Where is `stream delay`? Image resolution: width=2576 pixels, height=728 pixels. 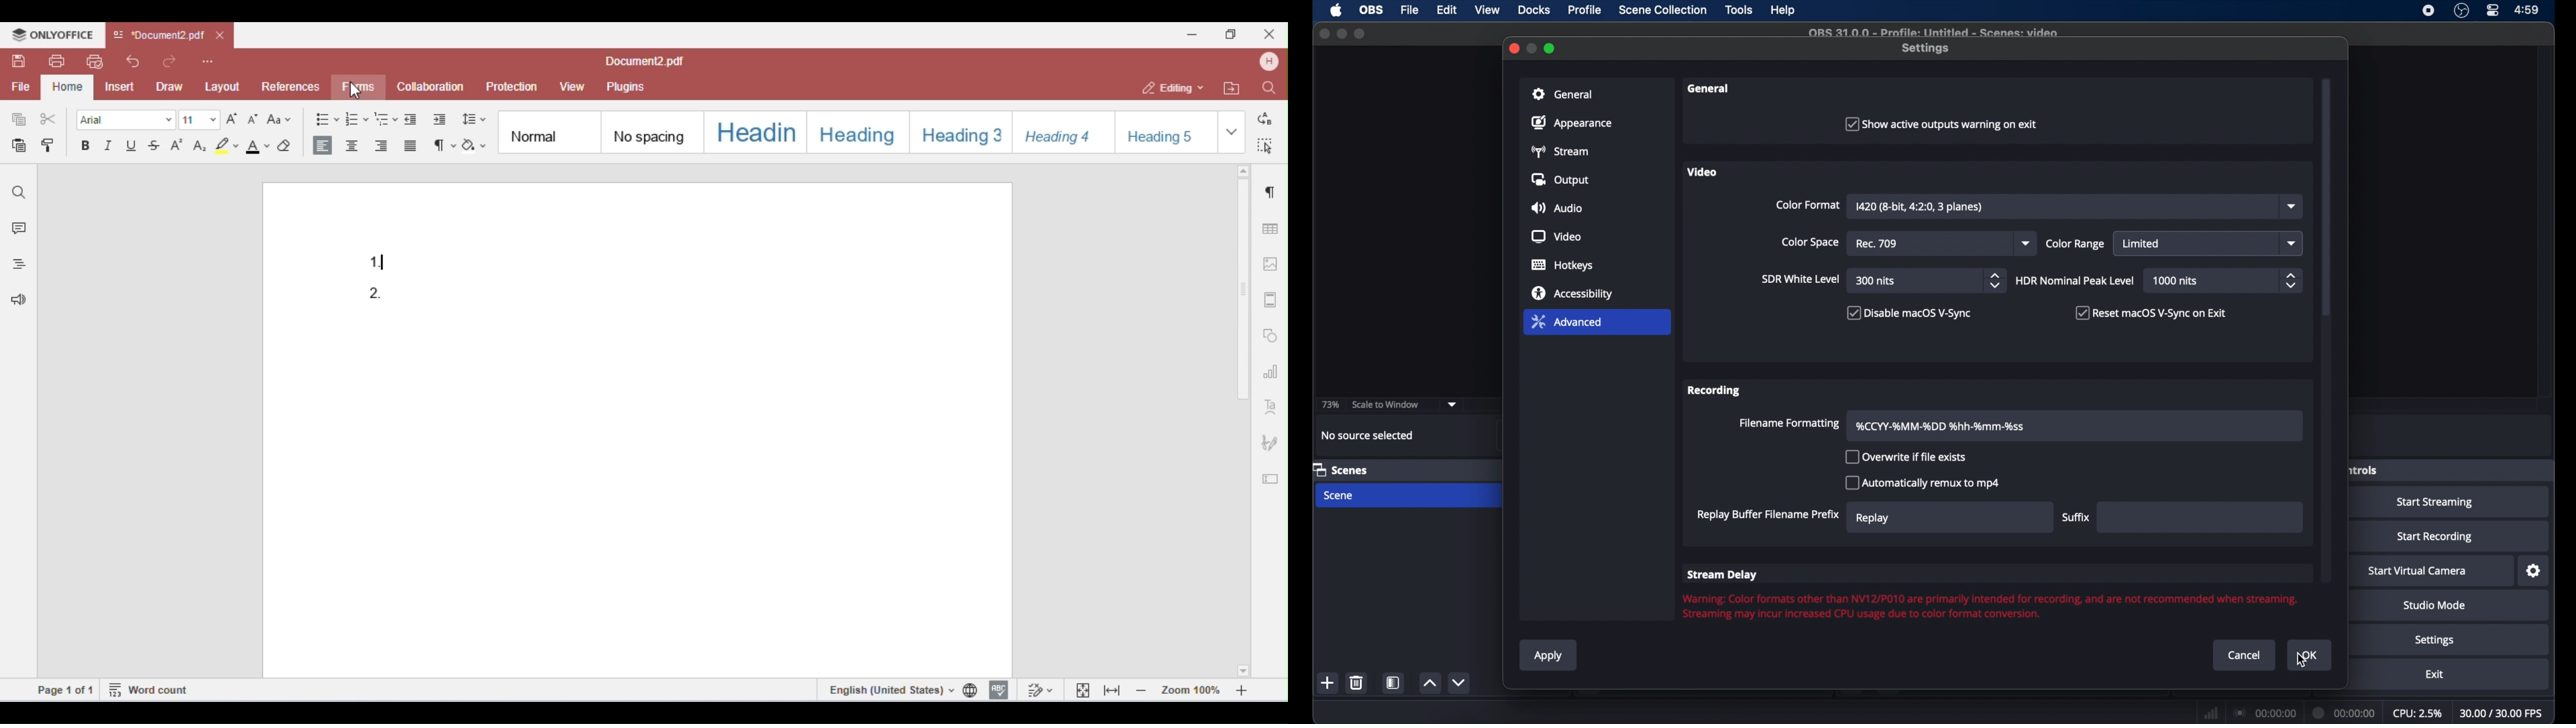 stream delay is located at coordinates (1721, 575).